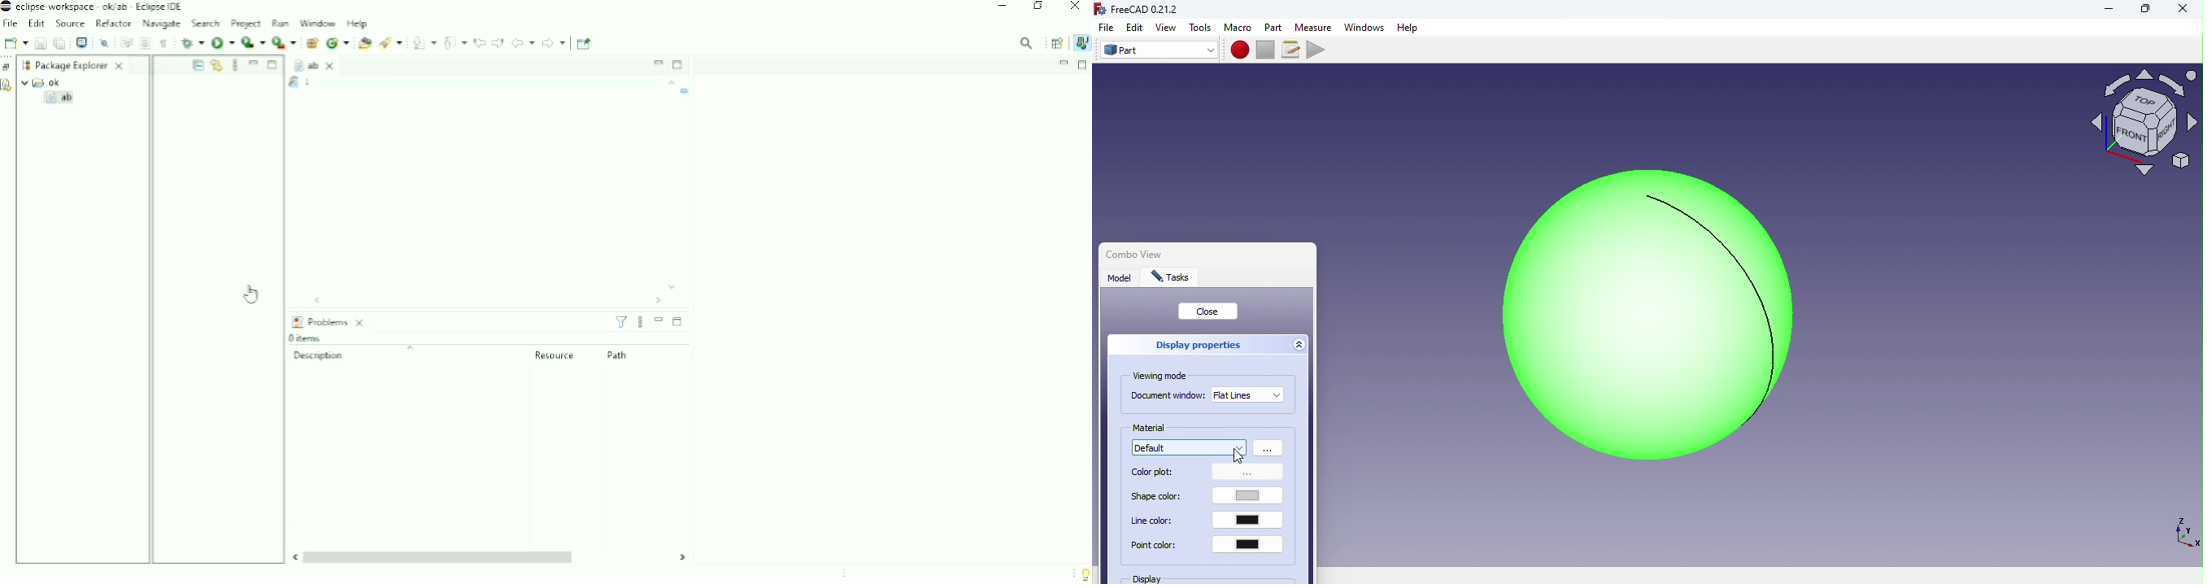 The height and width of the screenshot is (588, 2212). I want to click on ok, so click(42, 82).